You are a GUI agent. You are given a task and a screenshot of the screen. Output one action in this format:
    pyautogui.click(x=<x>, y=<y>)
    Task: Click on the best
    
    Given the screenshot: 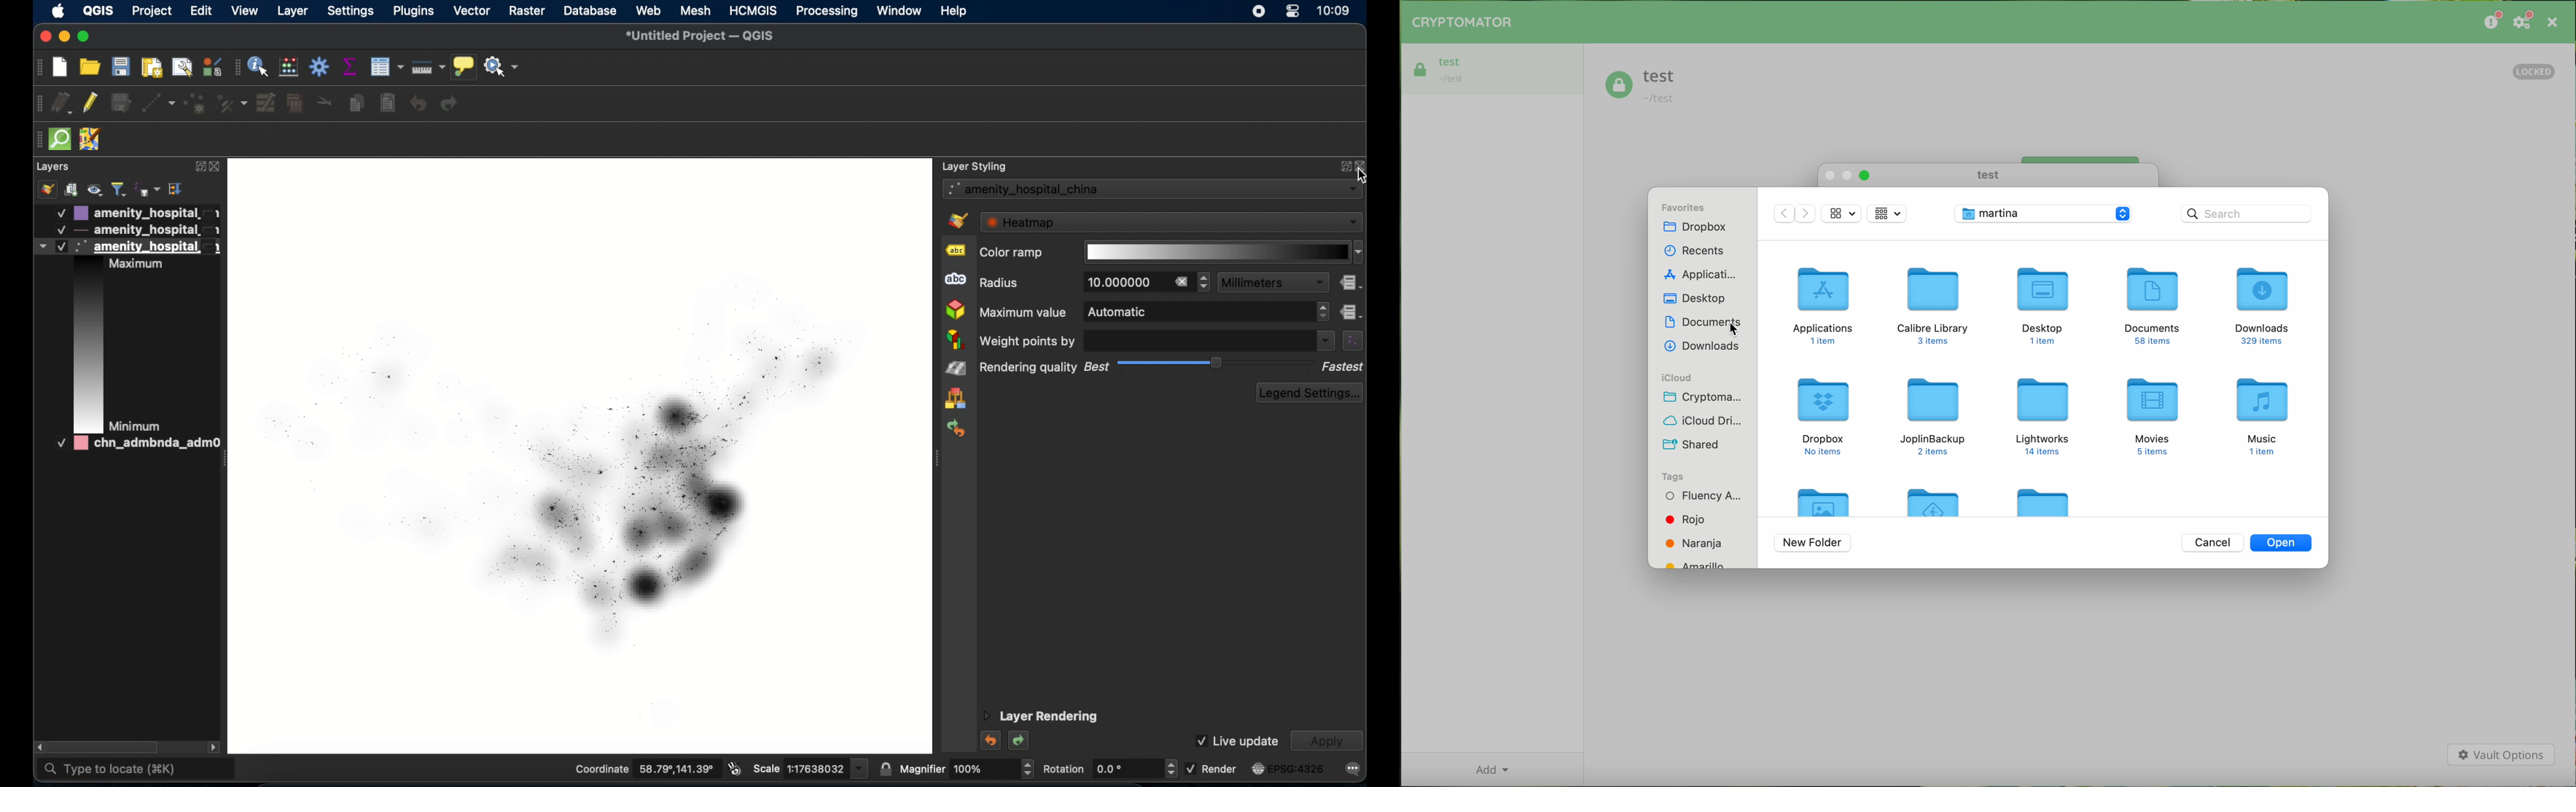 What is the action you would take?
    pyautogui.click(x=1097, y=367)
    